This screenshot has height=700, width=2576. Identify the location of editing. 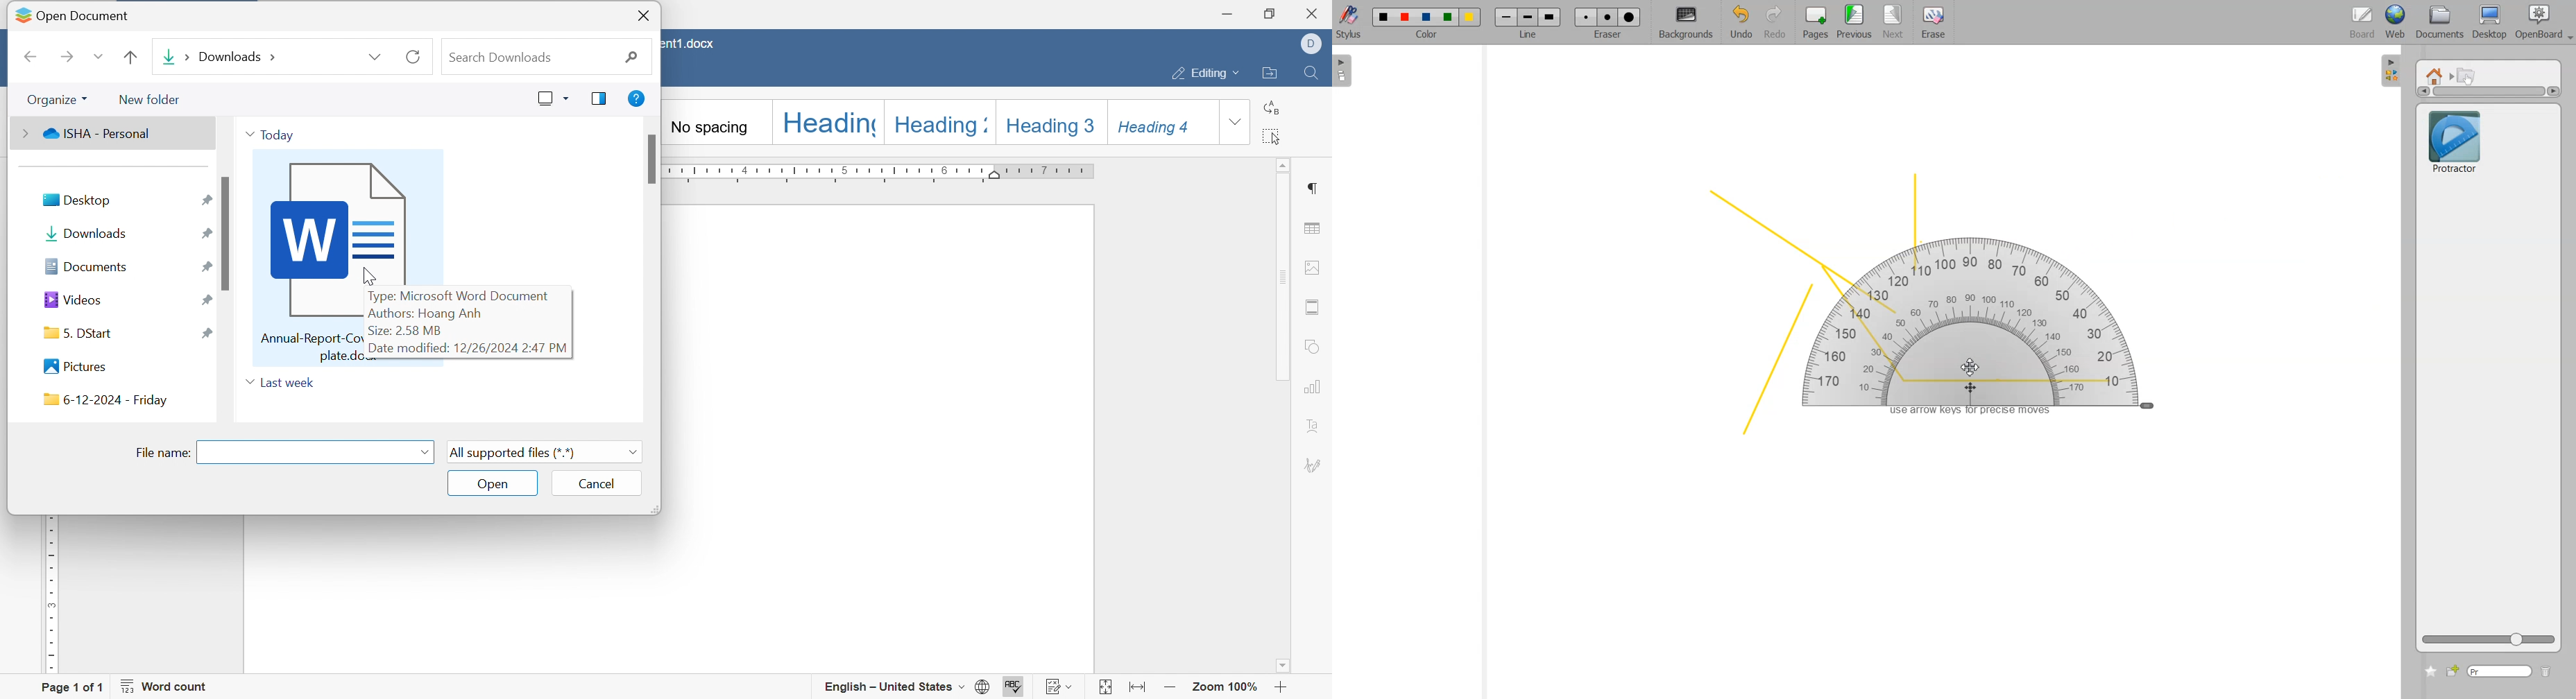
(1206, 76).